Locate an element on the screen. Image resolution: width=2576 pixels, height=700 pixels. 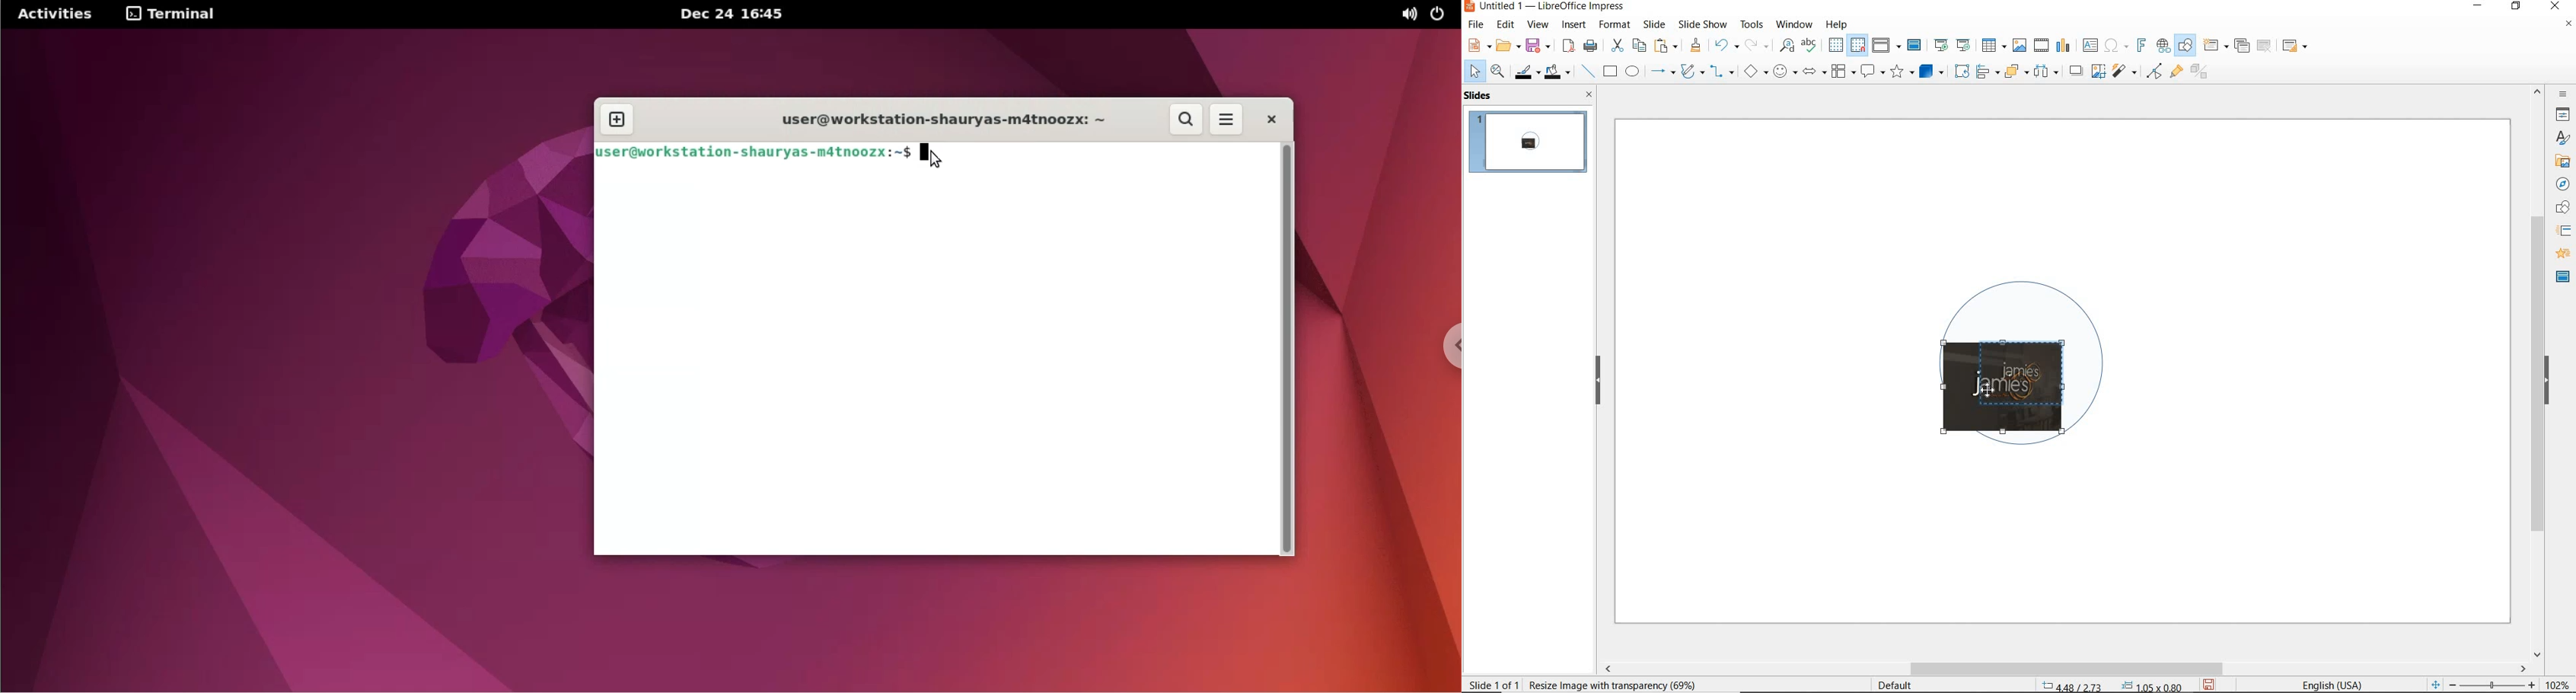
line color is located at coordinates (1526, 72).